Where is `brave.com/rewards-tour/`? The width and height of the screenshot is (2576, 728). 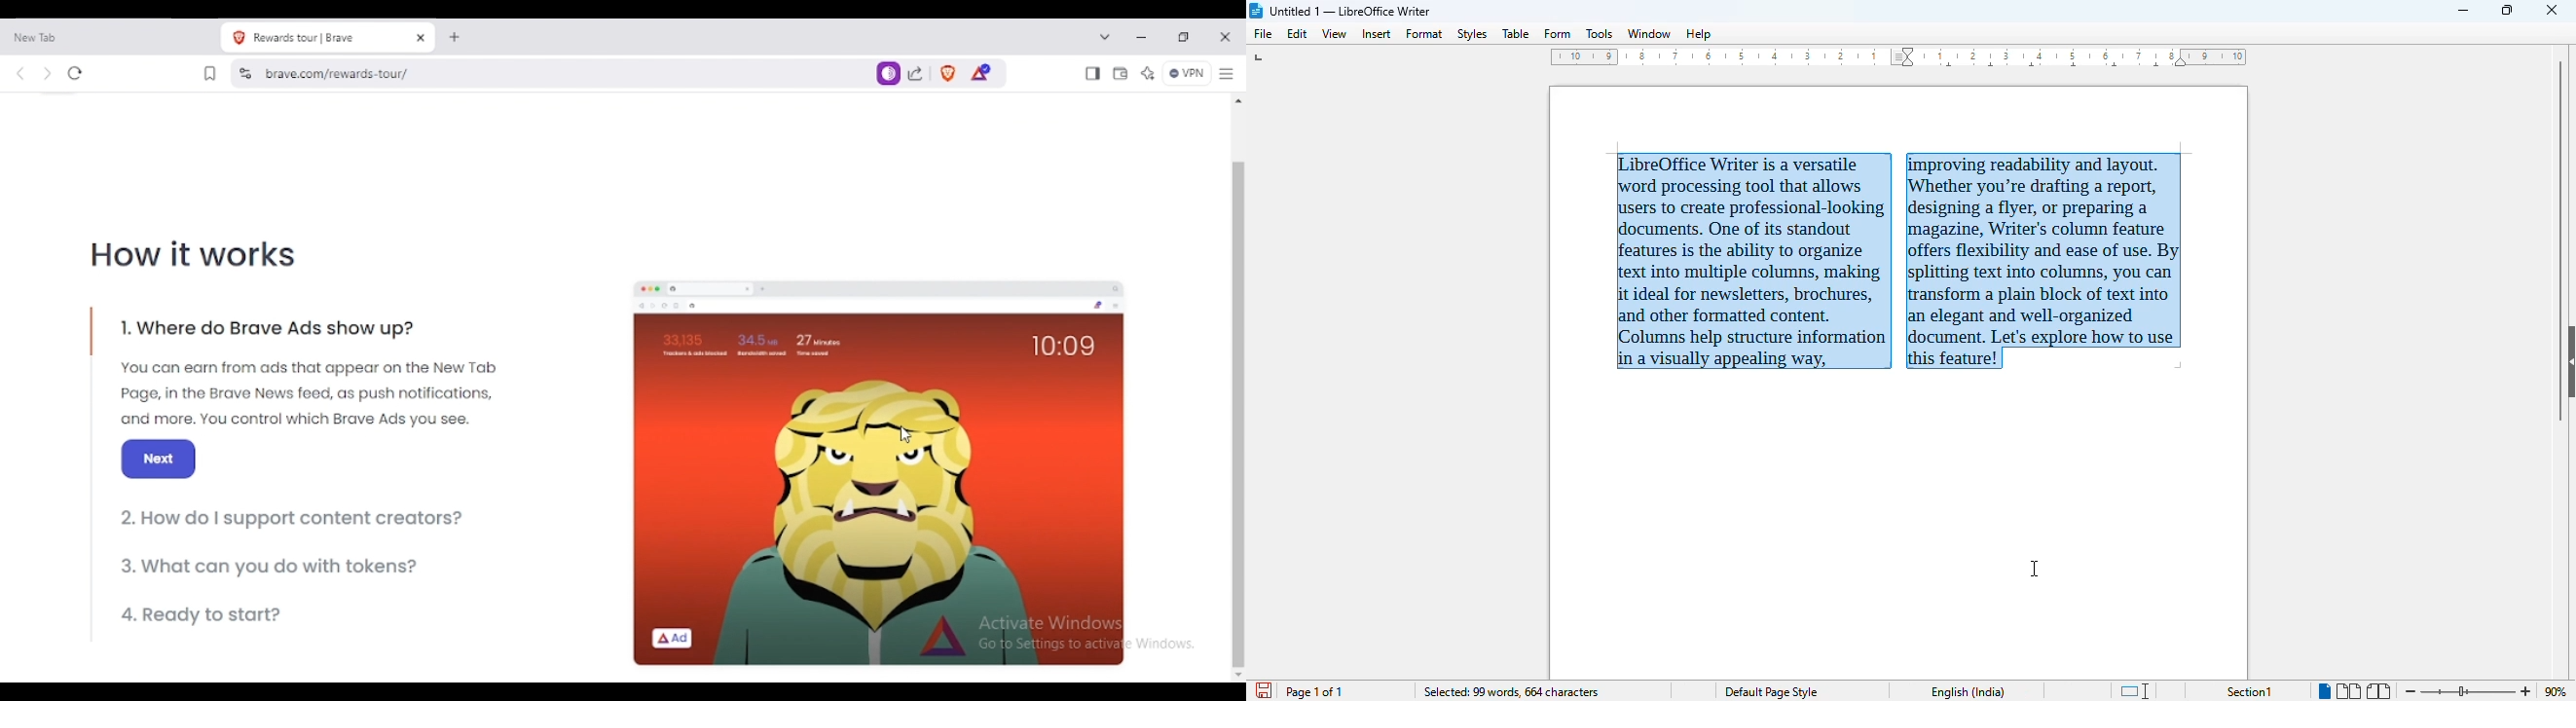 brave.com/rewards-tour/ is located at coordinates (345, 73).